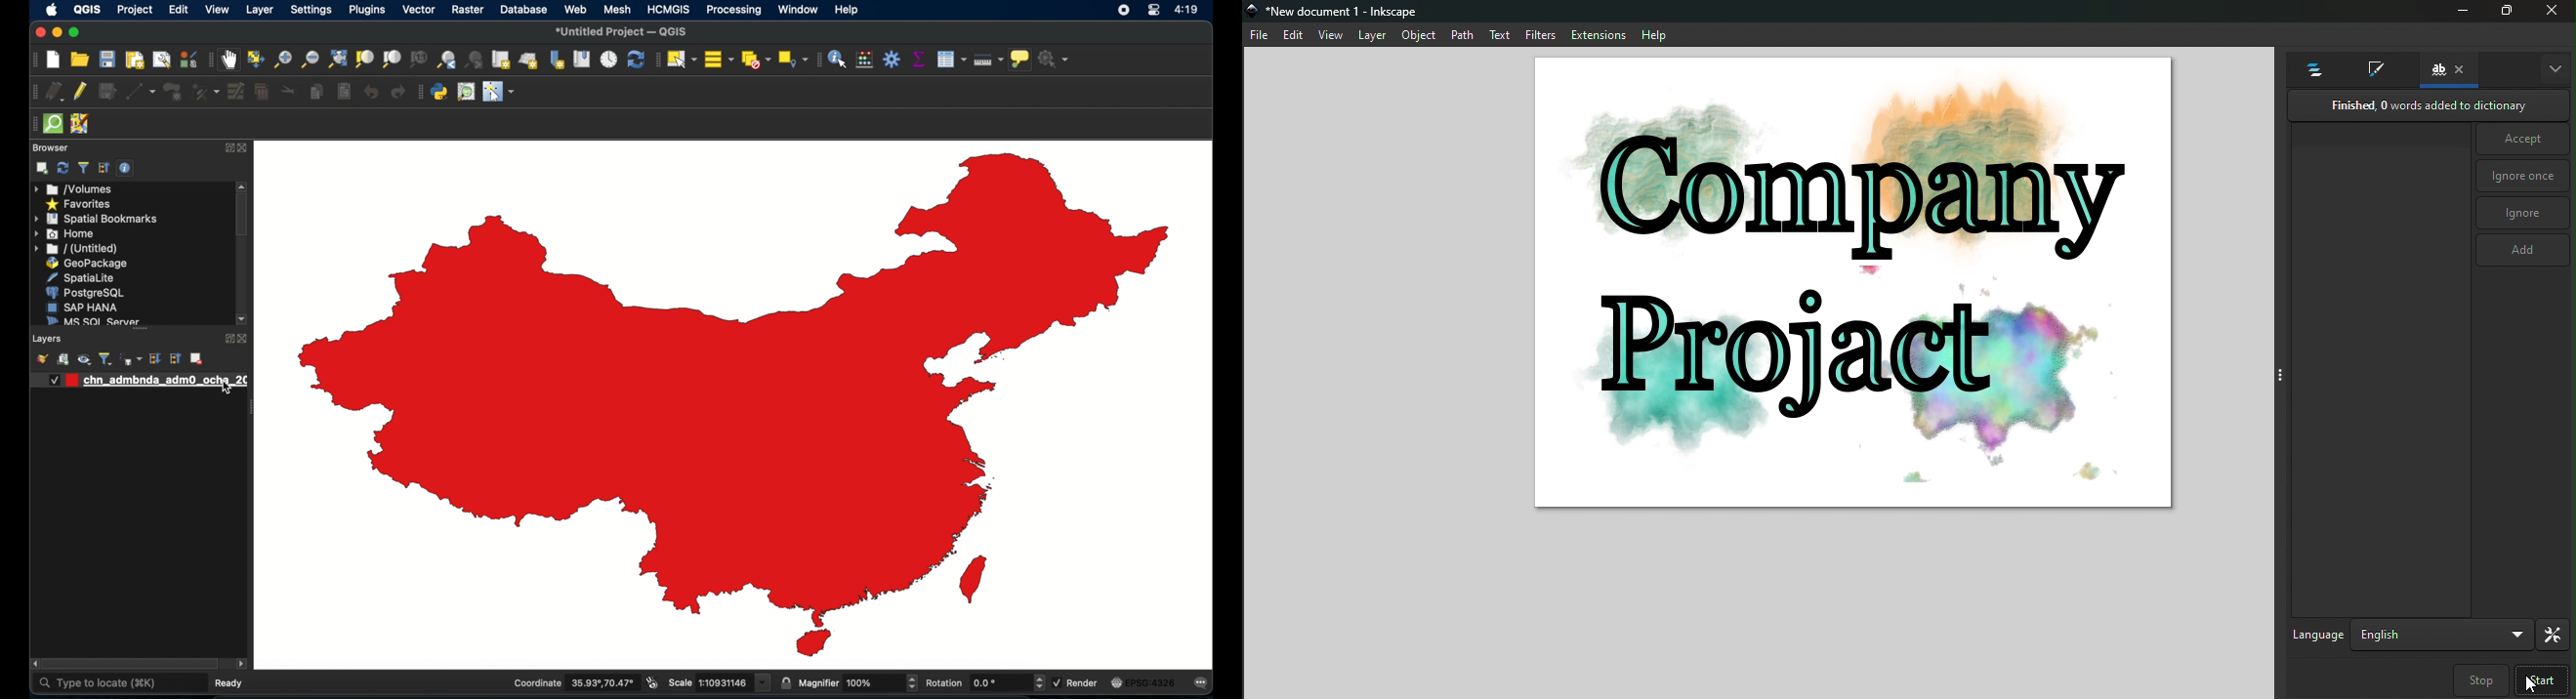 The height and width of the screenshot is (700, 2576). I want to click on zoom out, so click(308, 60).